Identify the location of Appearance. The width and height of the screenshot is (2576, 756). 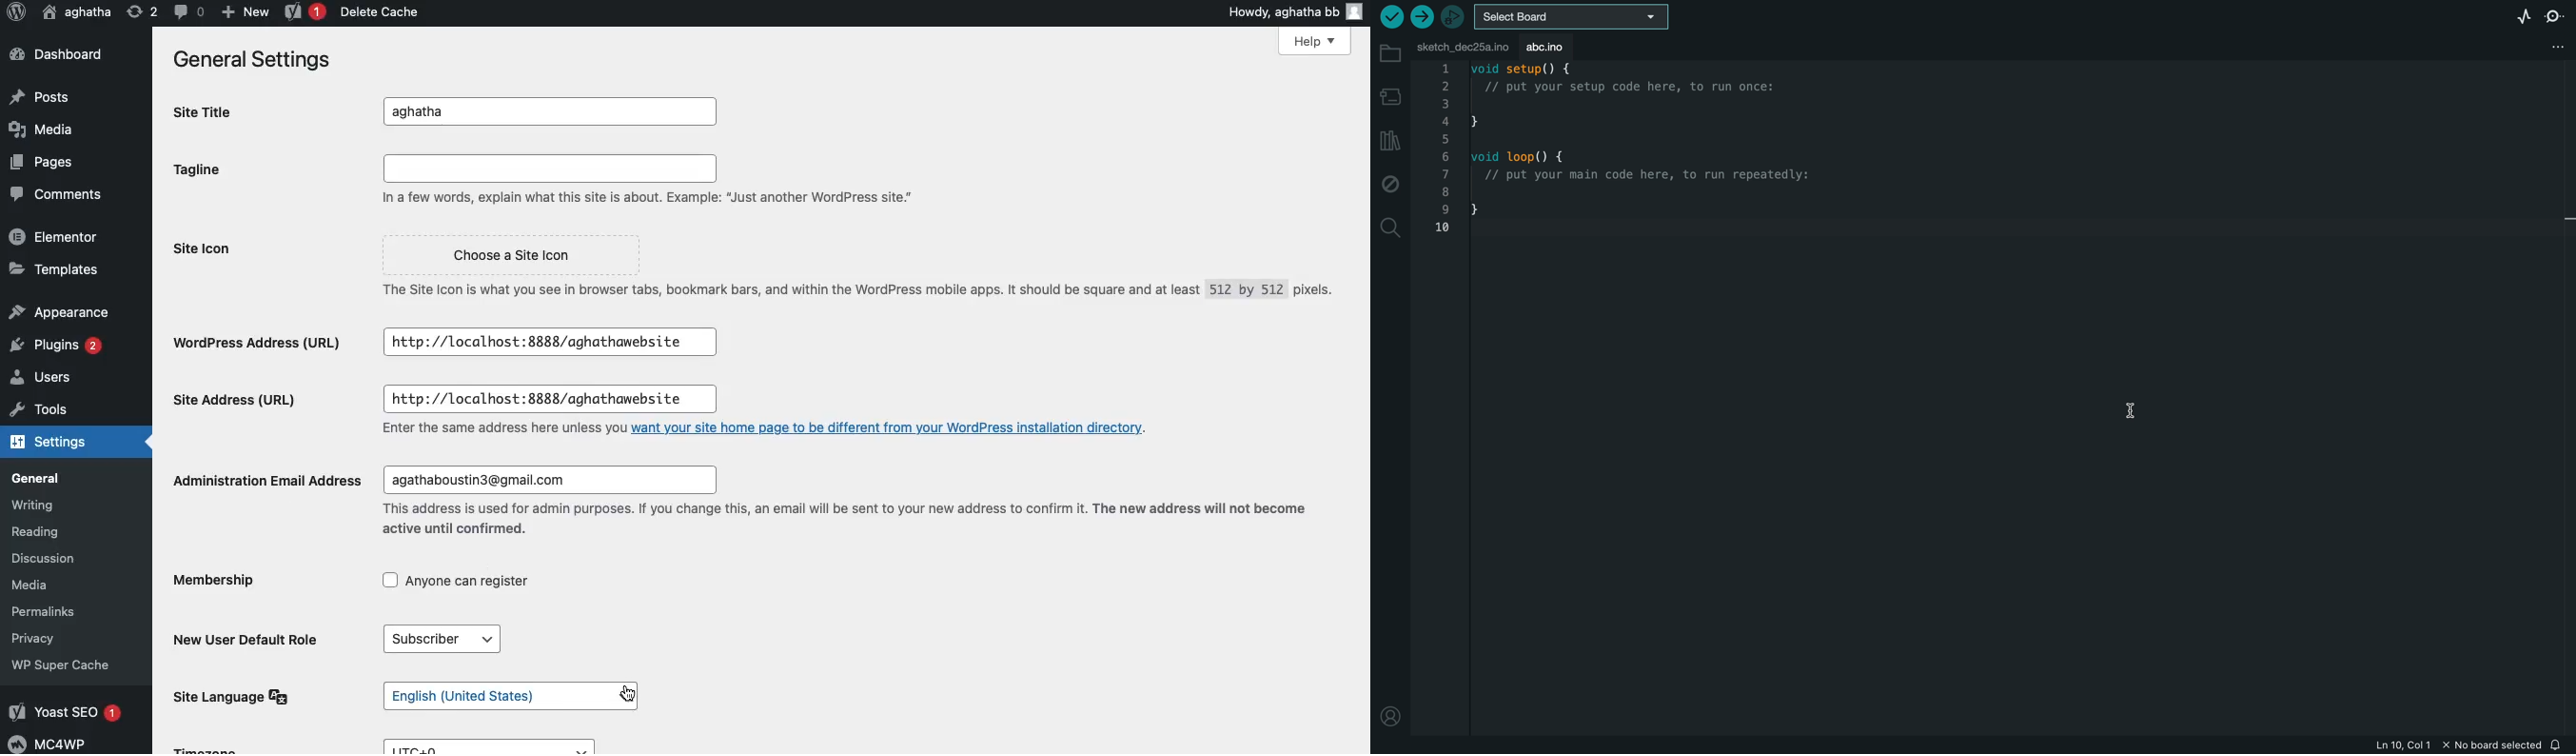
(57, 309).